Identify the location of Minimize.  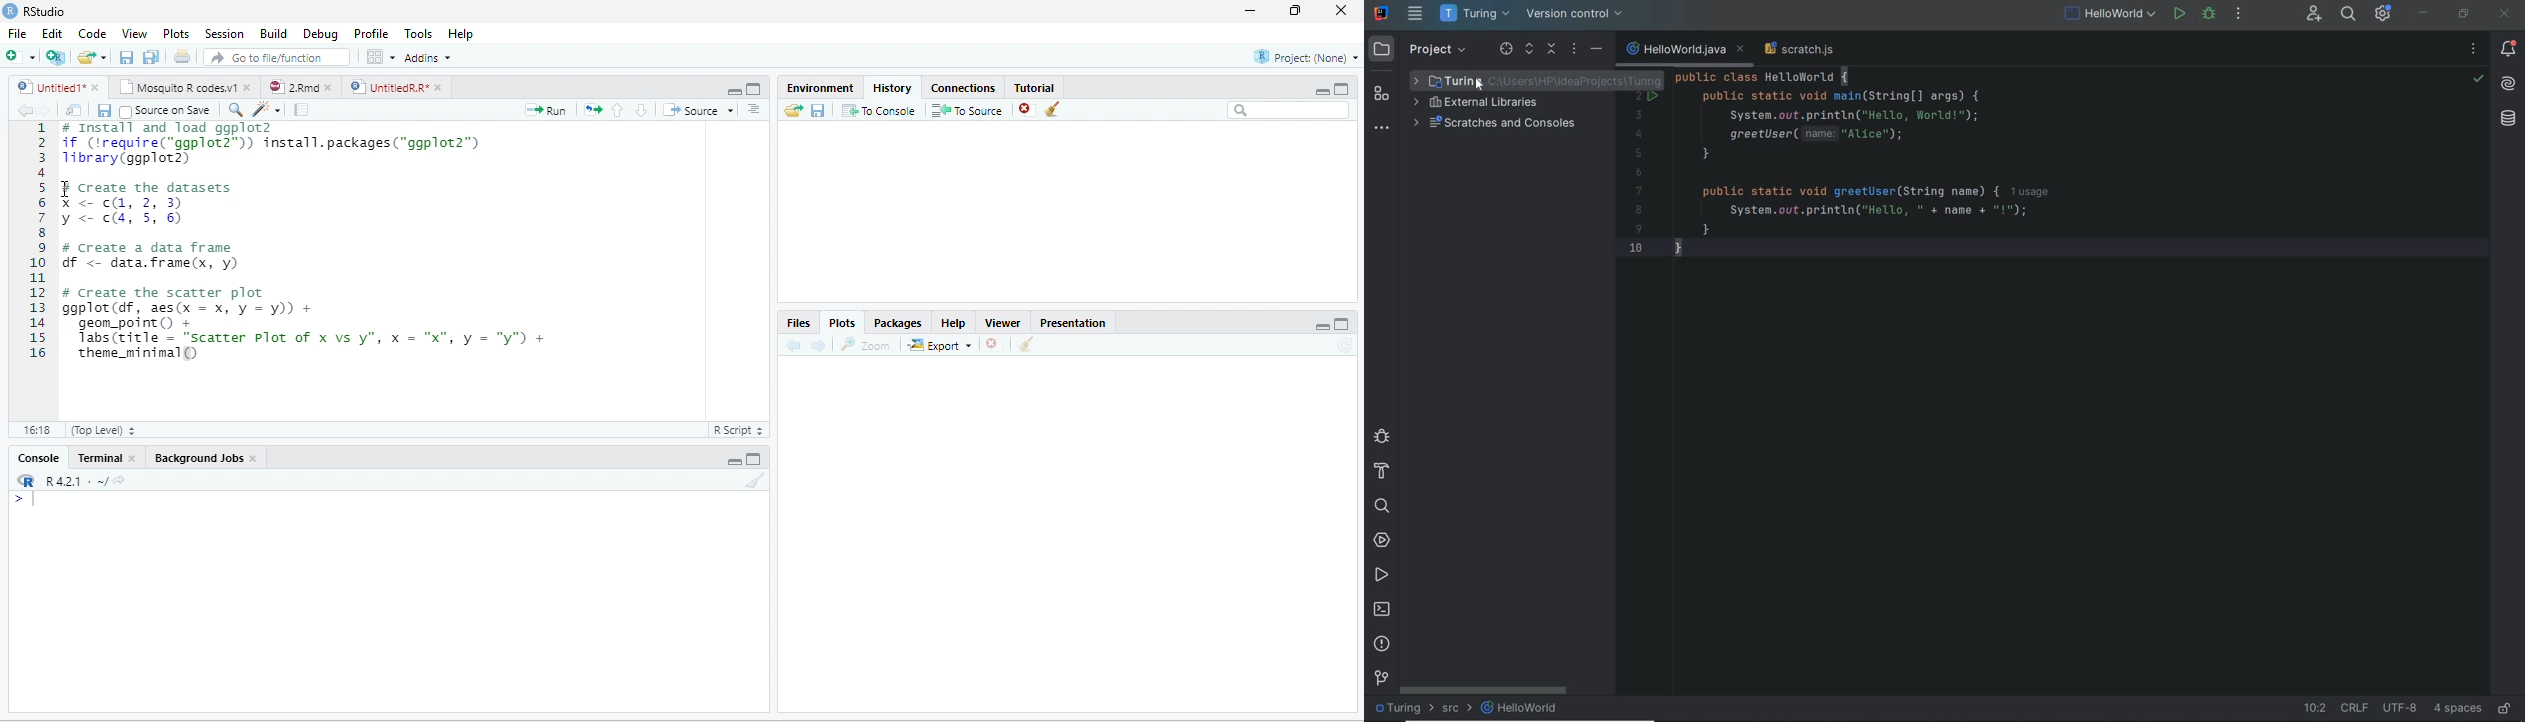
(733, 461).